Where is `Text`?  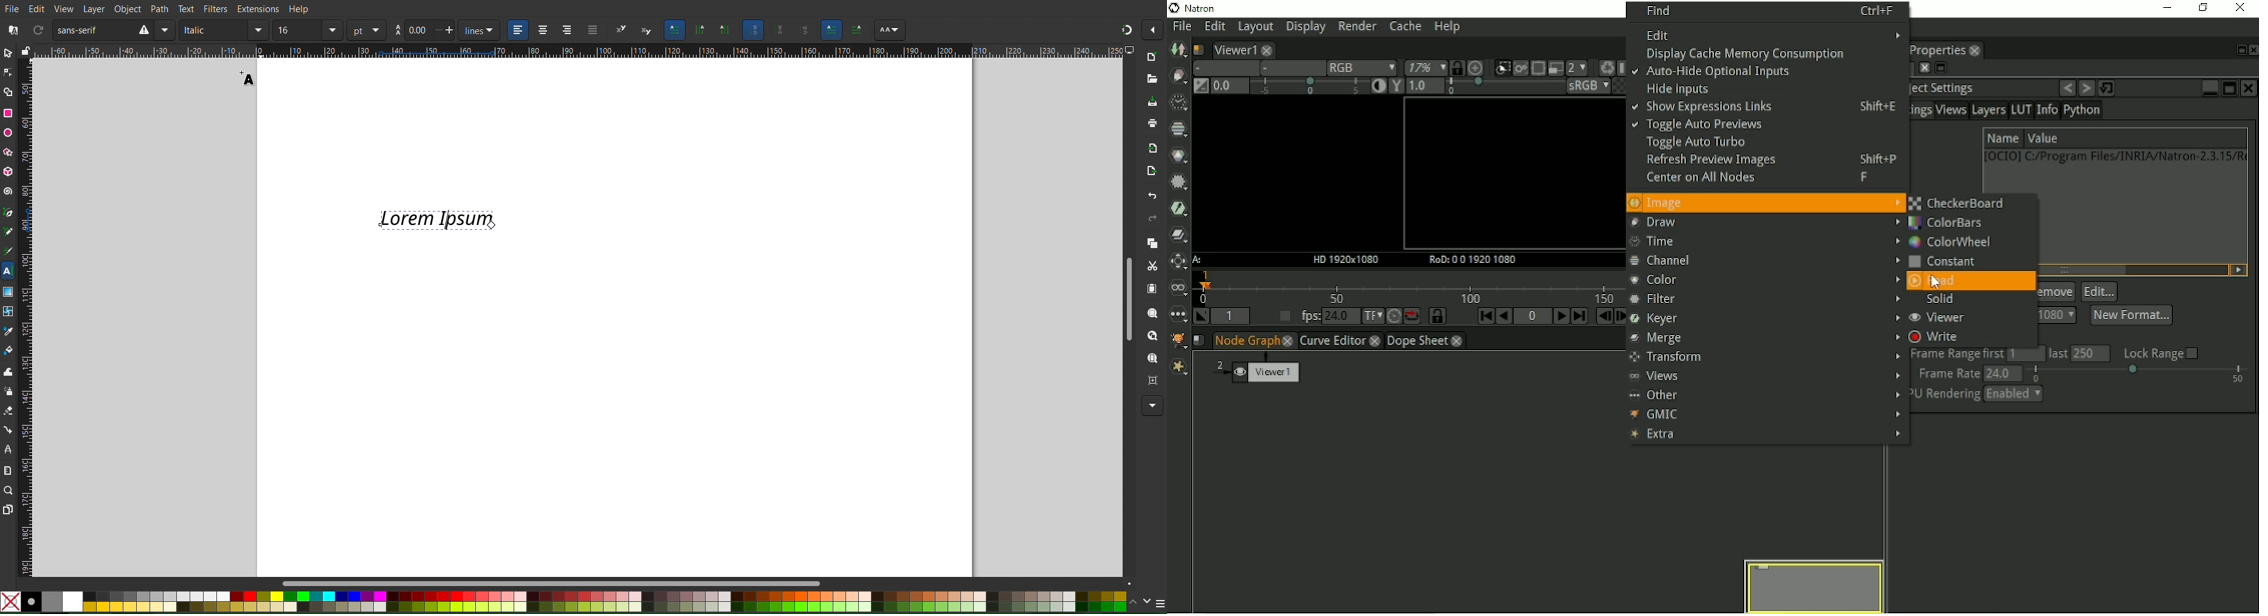 Text is located at coordinates (187, 9).